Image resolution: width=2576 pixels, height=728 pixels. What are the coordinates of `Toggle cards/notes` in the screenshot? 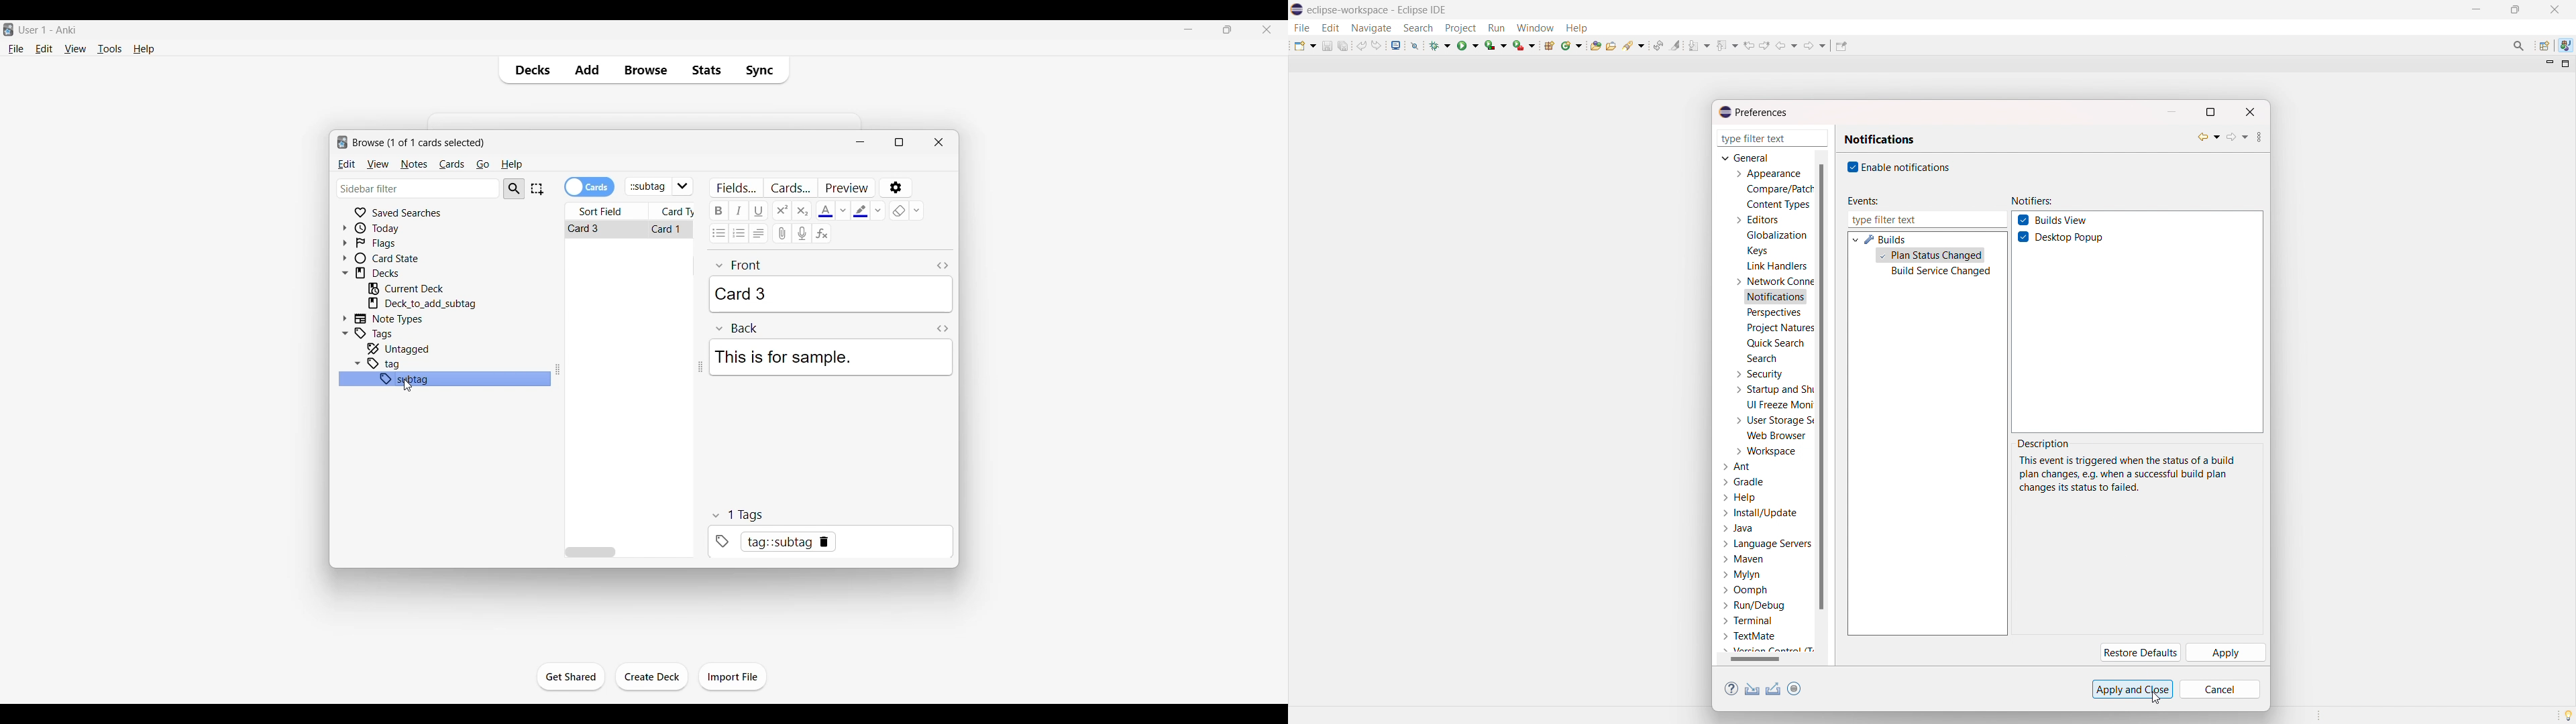 It's located at (589, 187).